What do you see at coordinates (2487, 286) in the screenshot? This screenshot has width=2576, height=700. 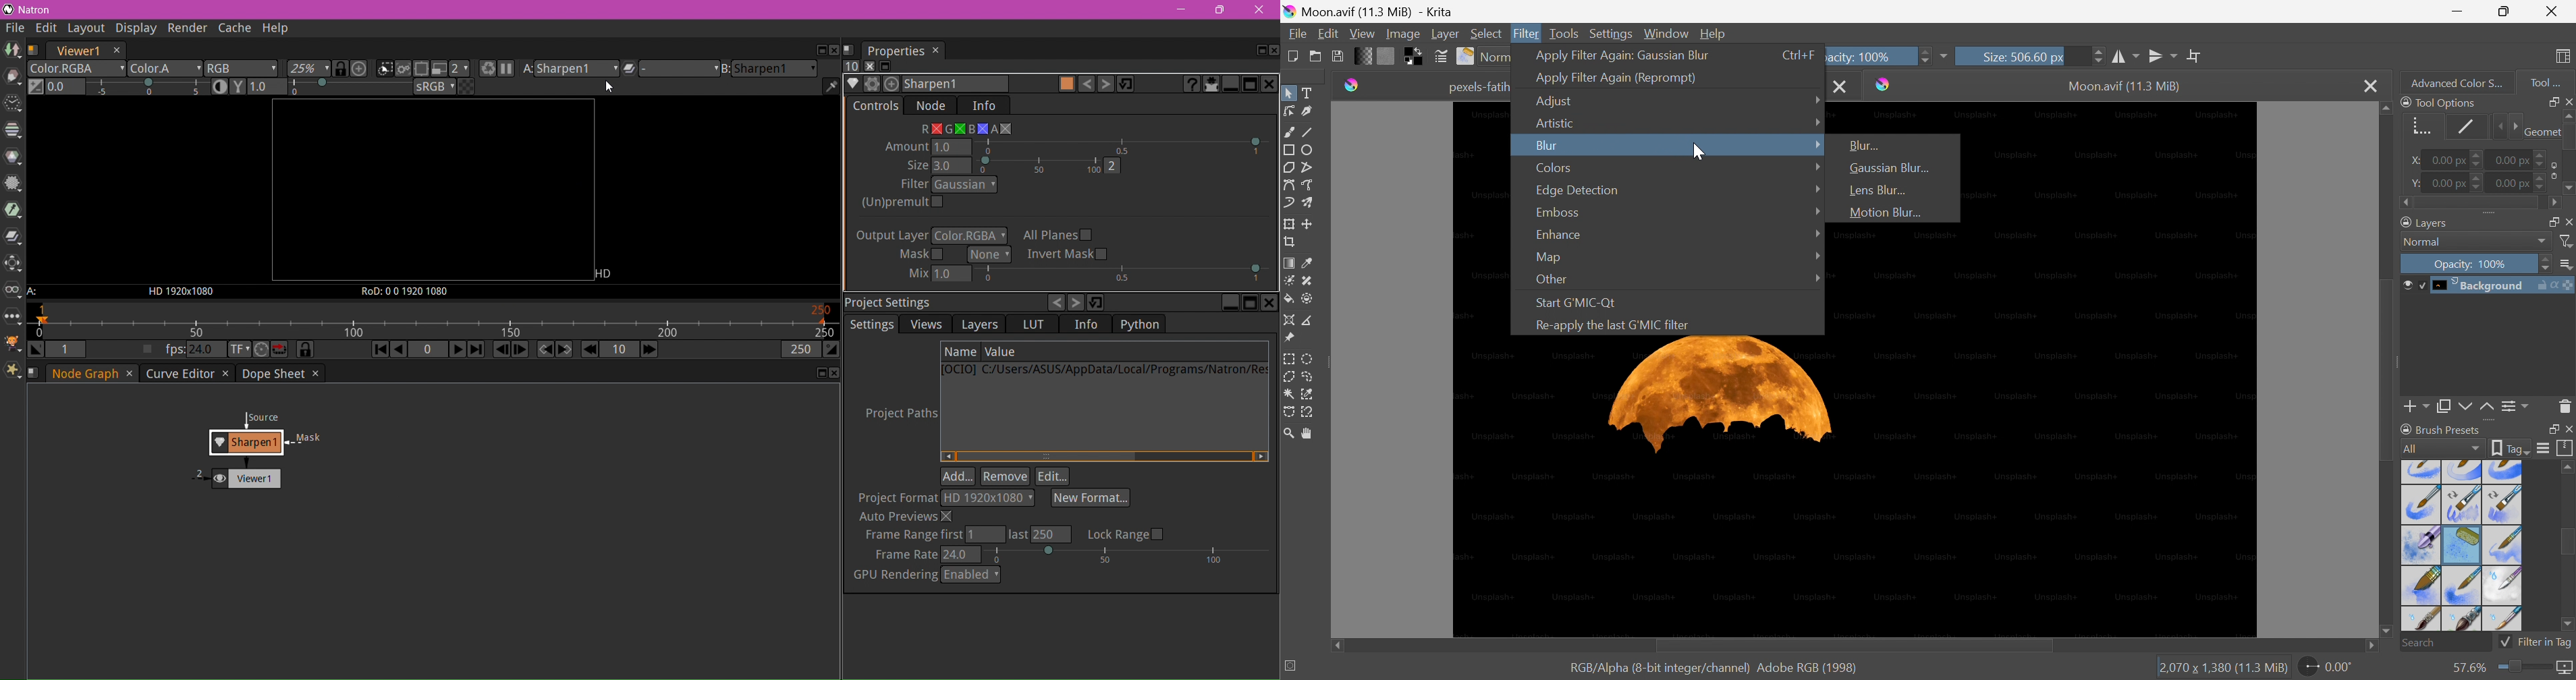 I see `Background` at bounding box center [2487, 286].